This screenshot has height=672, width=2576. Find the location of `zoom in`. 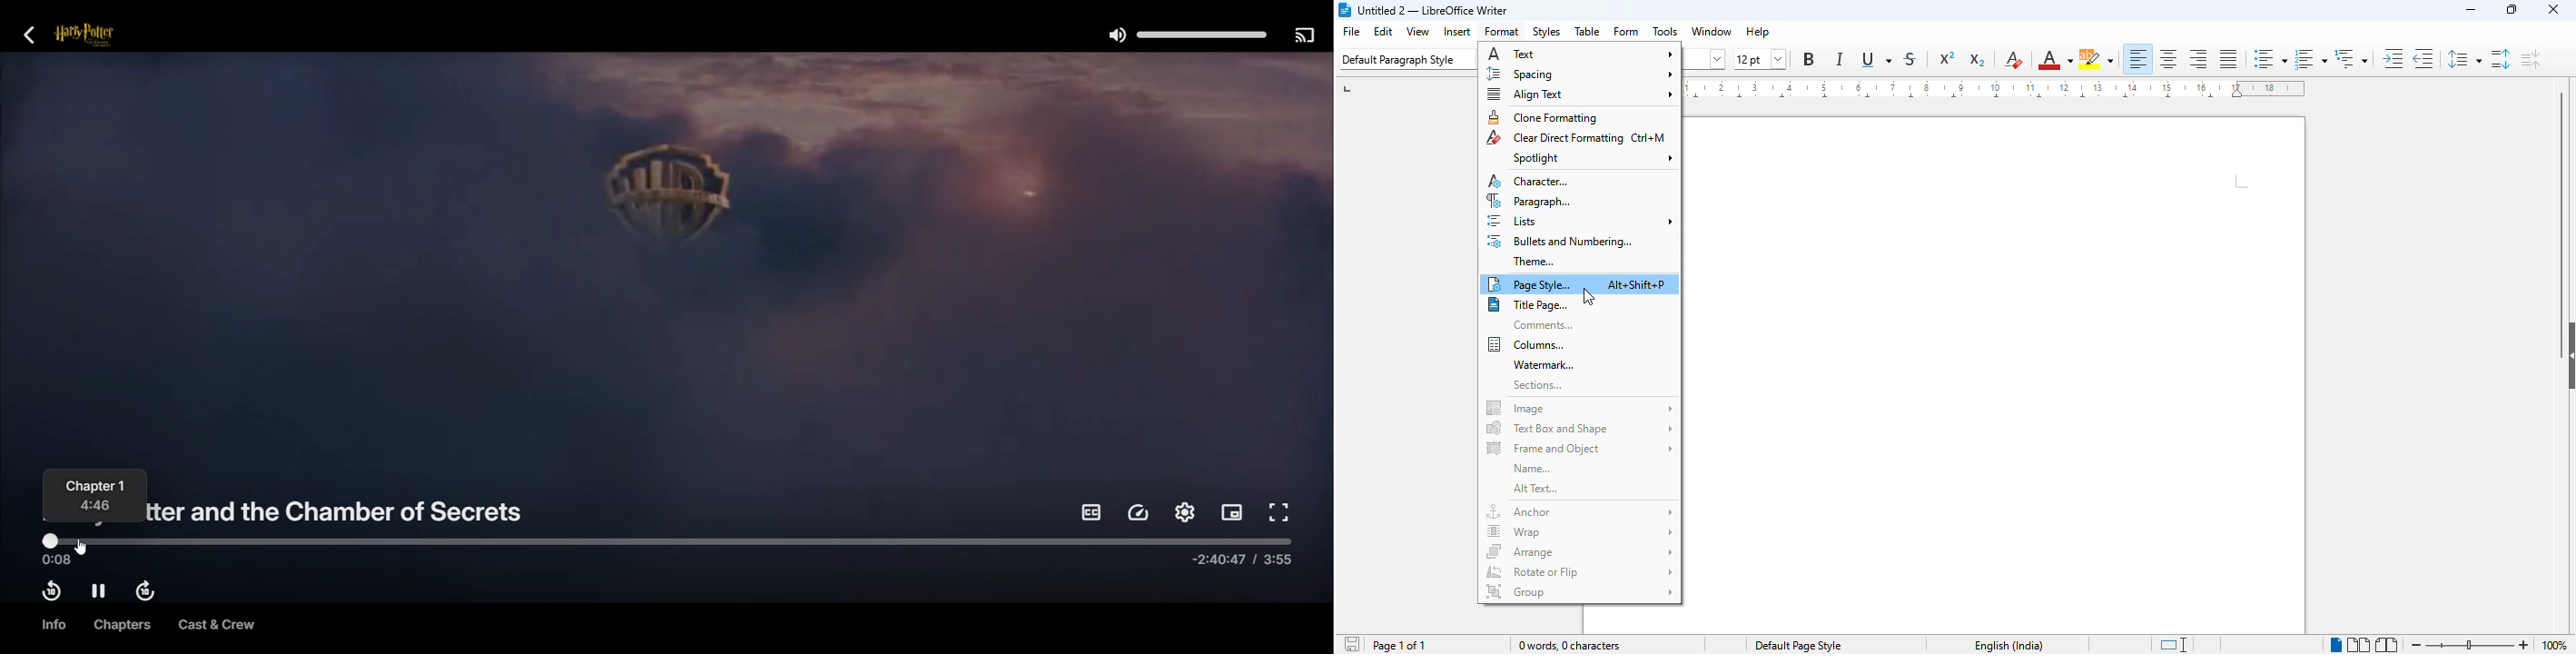

zoom in is located at coordinates (2523, 645).